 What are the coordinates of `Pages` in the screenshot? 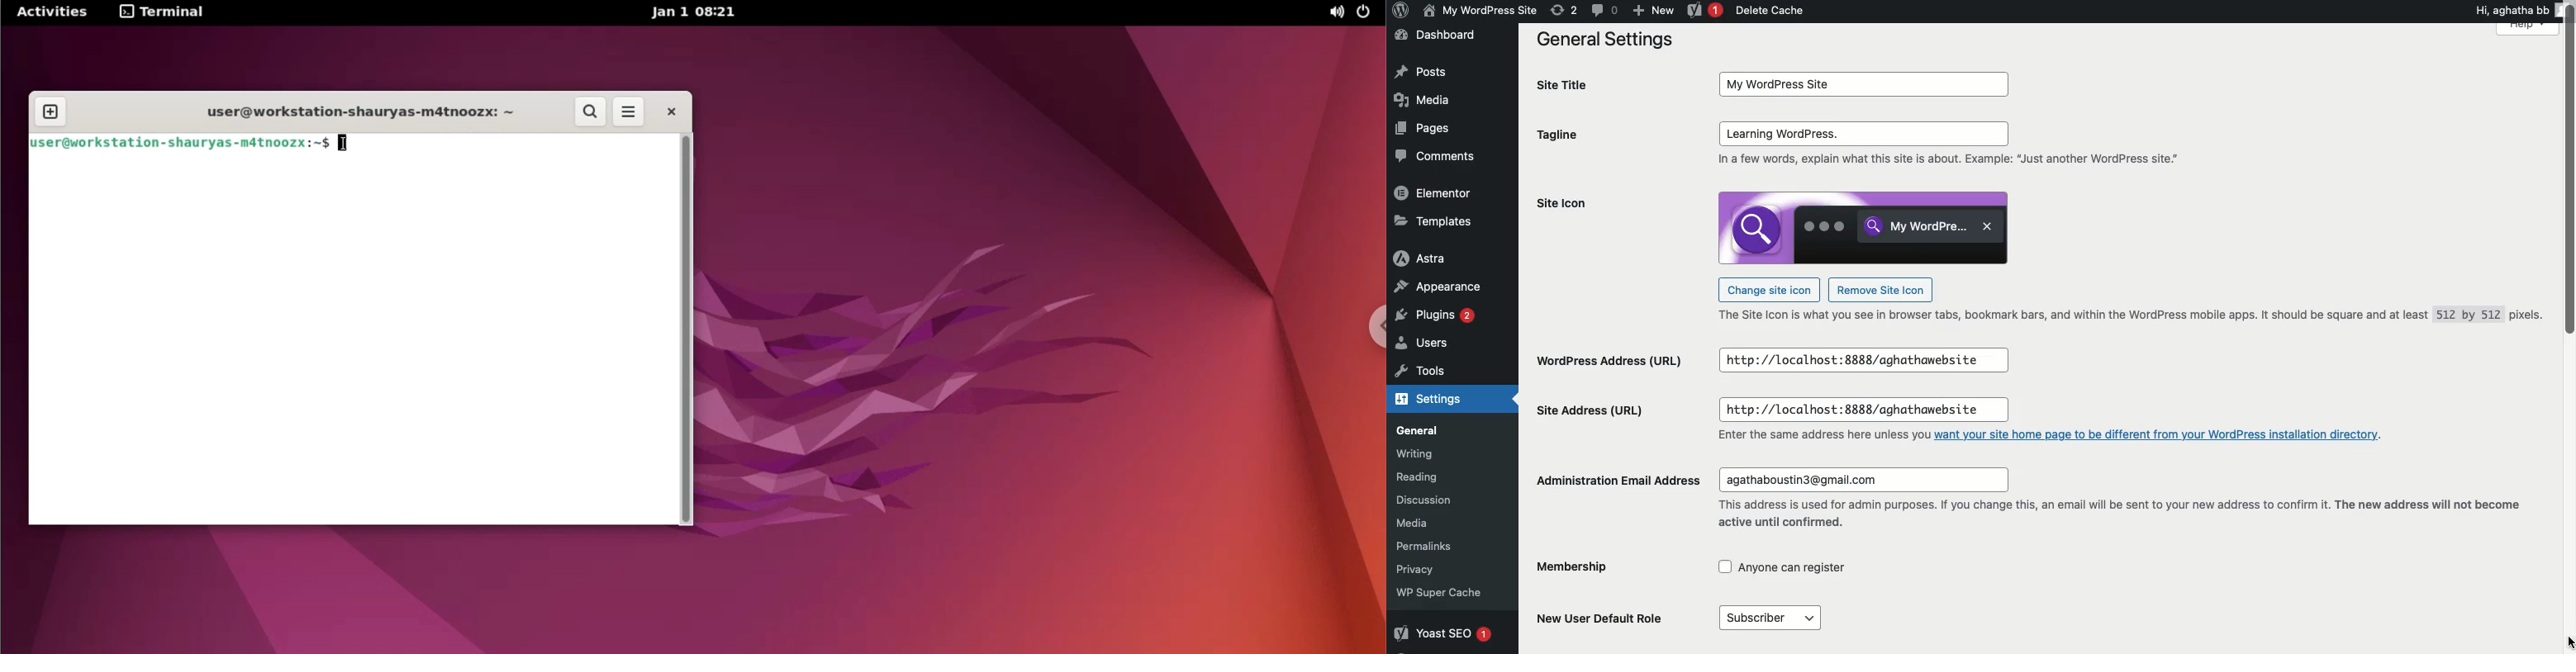 It's located at (1425, 129).